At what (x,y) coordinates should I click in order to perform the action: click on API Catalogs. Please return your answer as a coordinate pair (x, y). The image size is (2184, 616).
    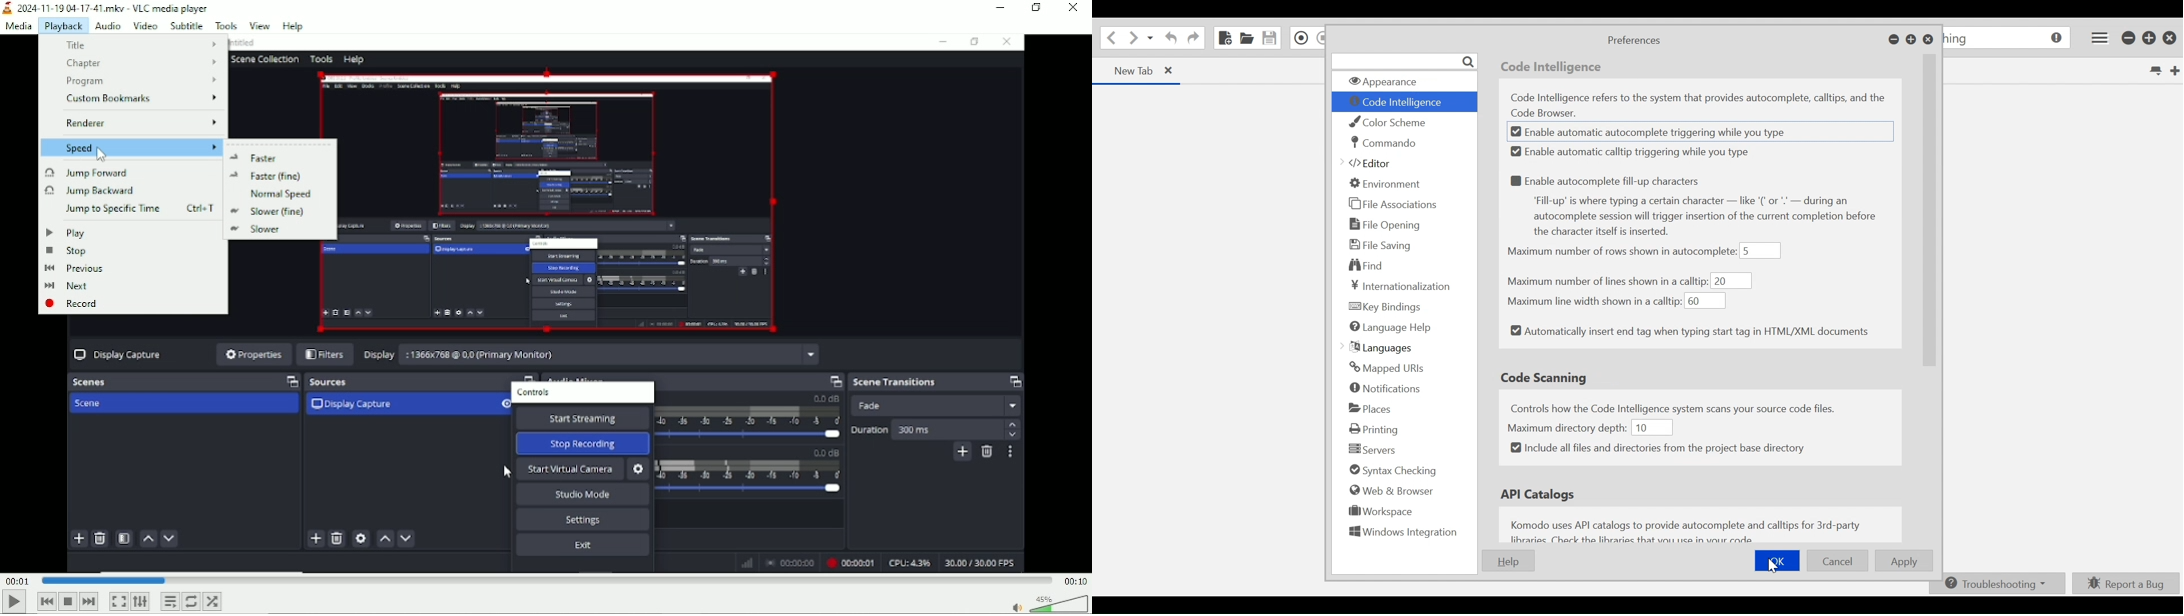
    Looking at the image, I should click on (1541, 495).